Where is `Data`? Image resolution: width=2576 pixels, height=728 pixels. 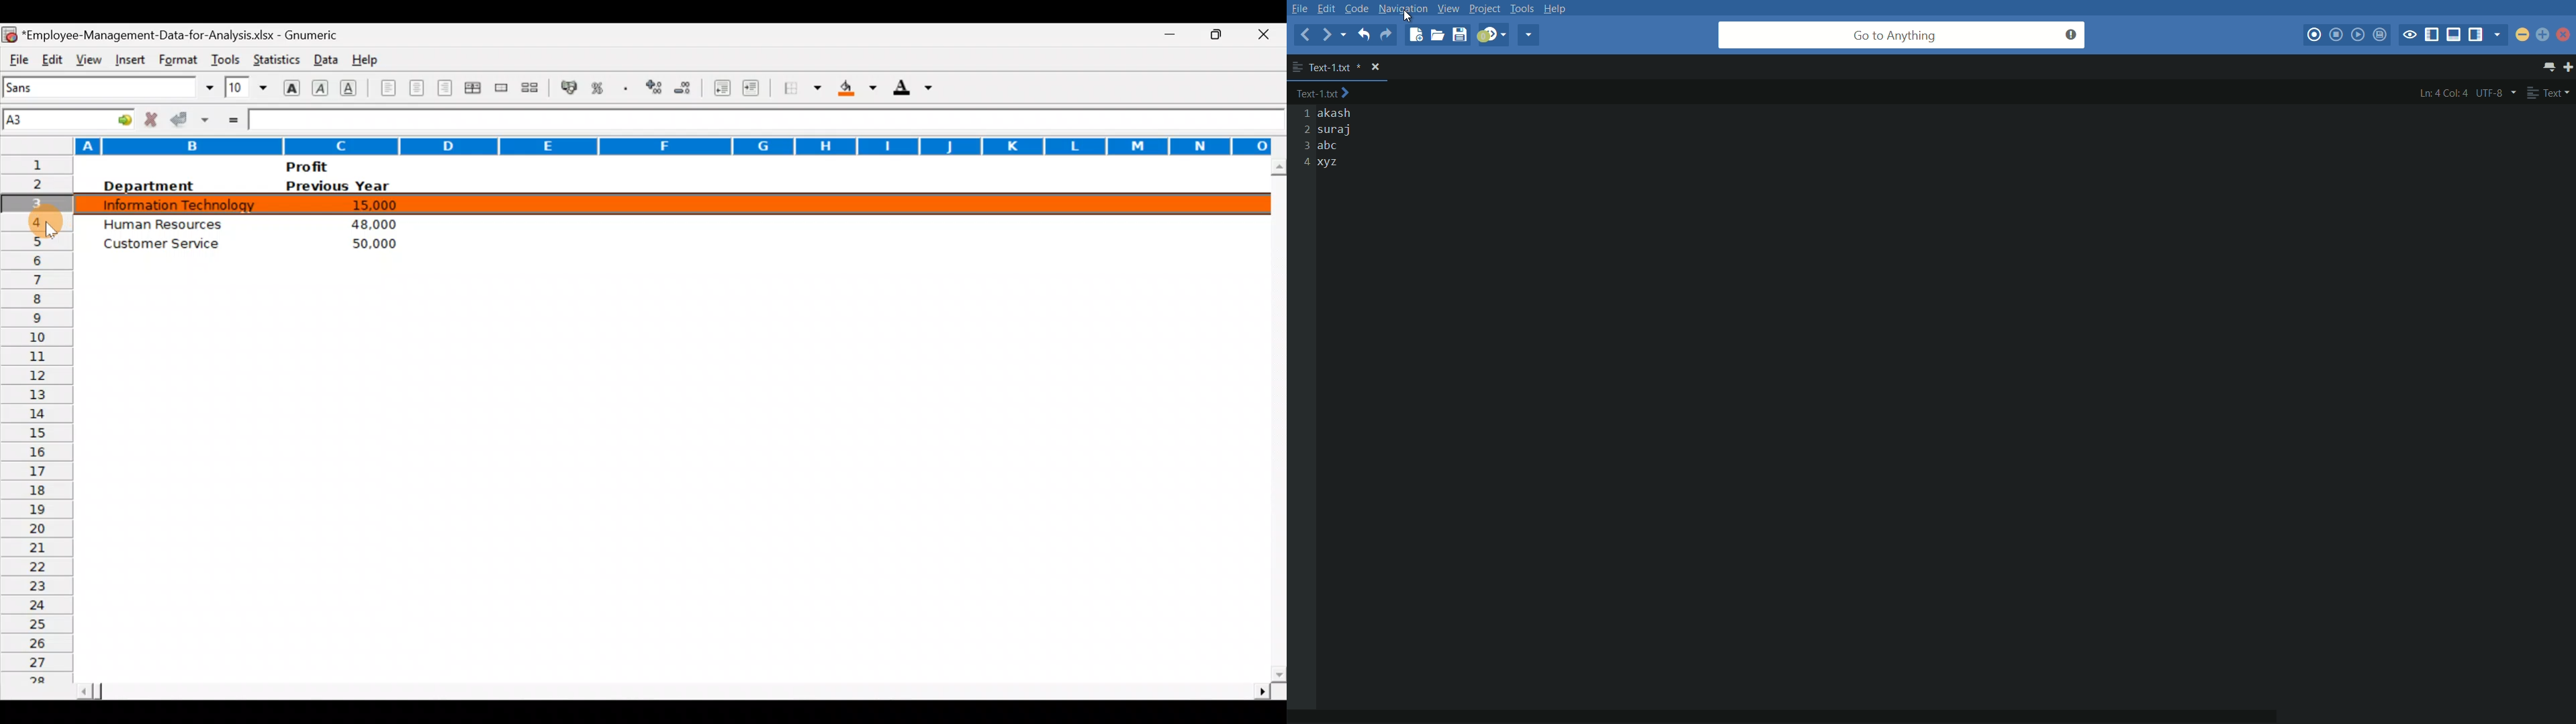 Data is located at coordinates (322, 56).